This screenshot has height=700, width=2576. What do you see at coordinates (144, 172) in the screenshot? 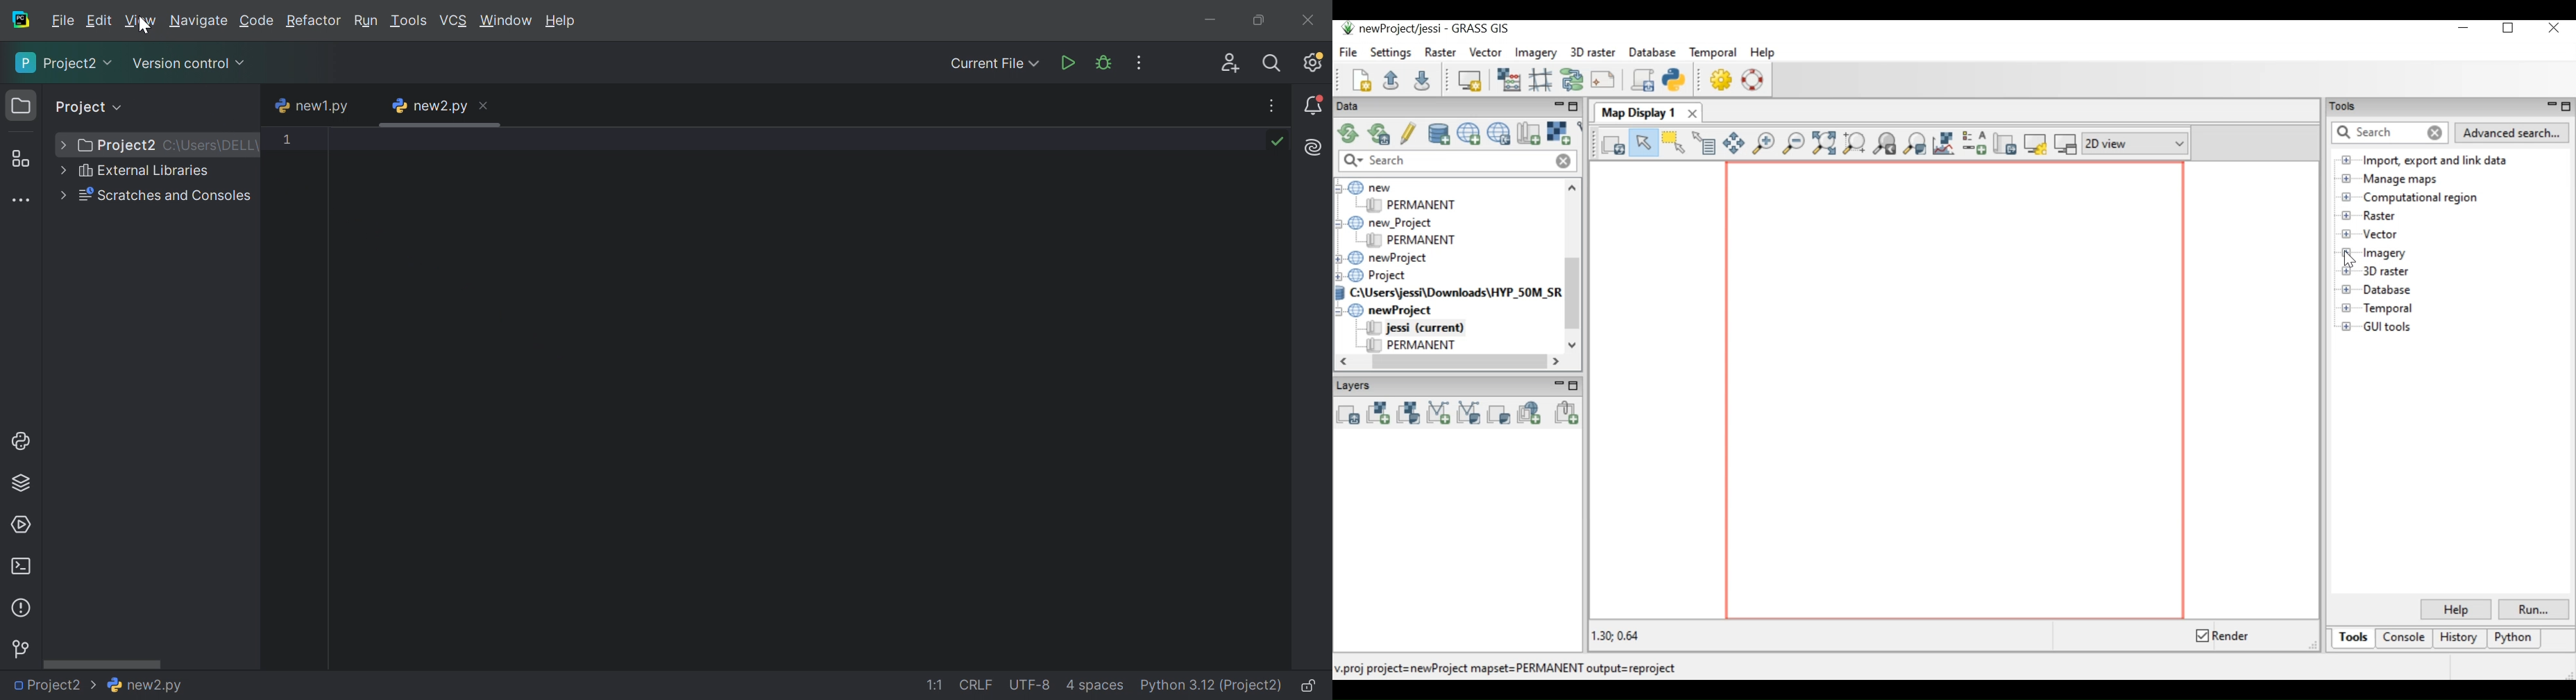
I see `External Libraries` at bounding box center [144, 172].